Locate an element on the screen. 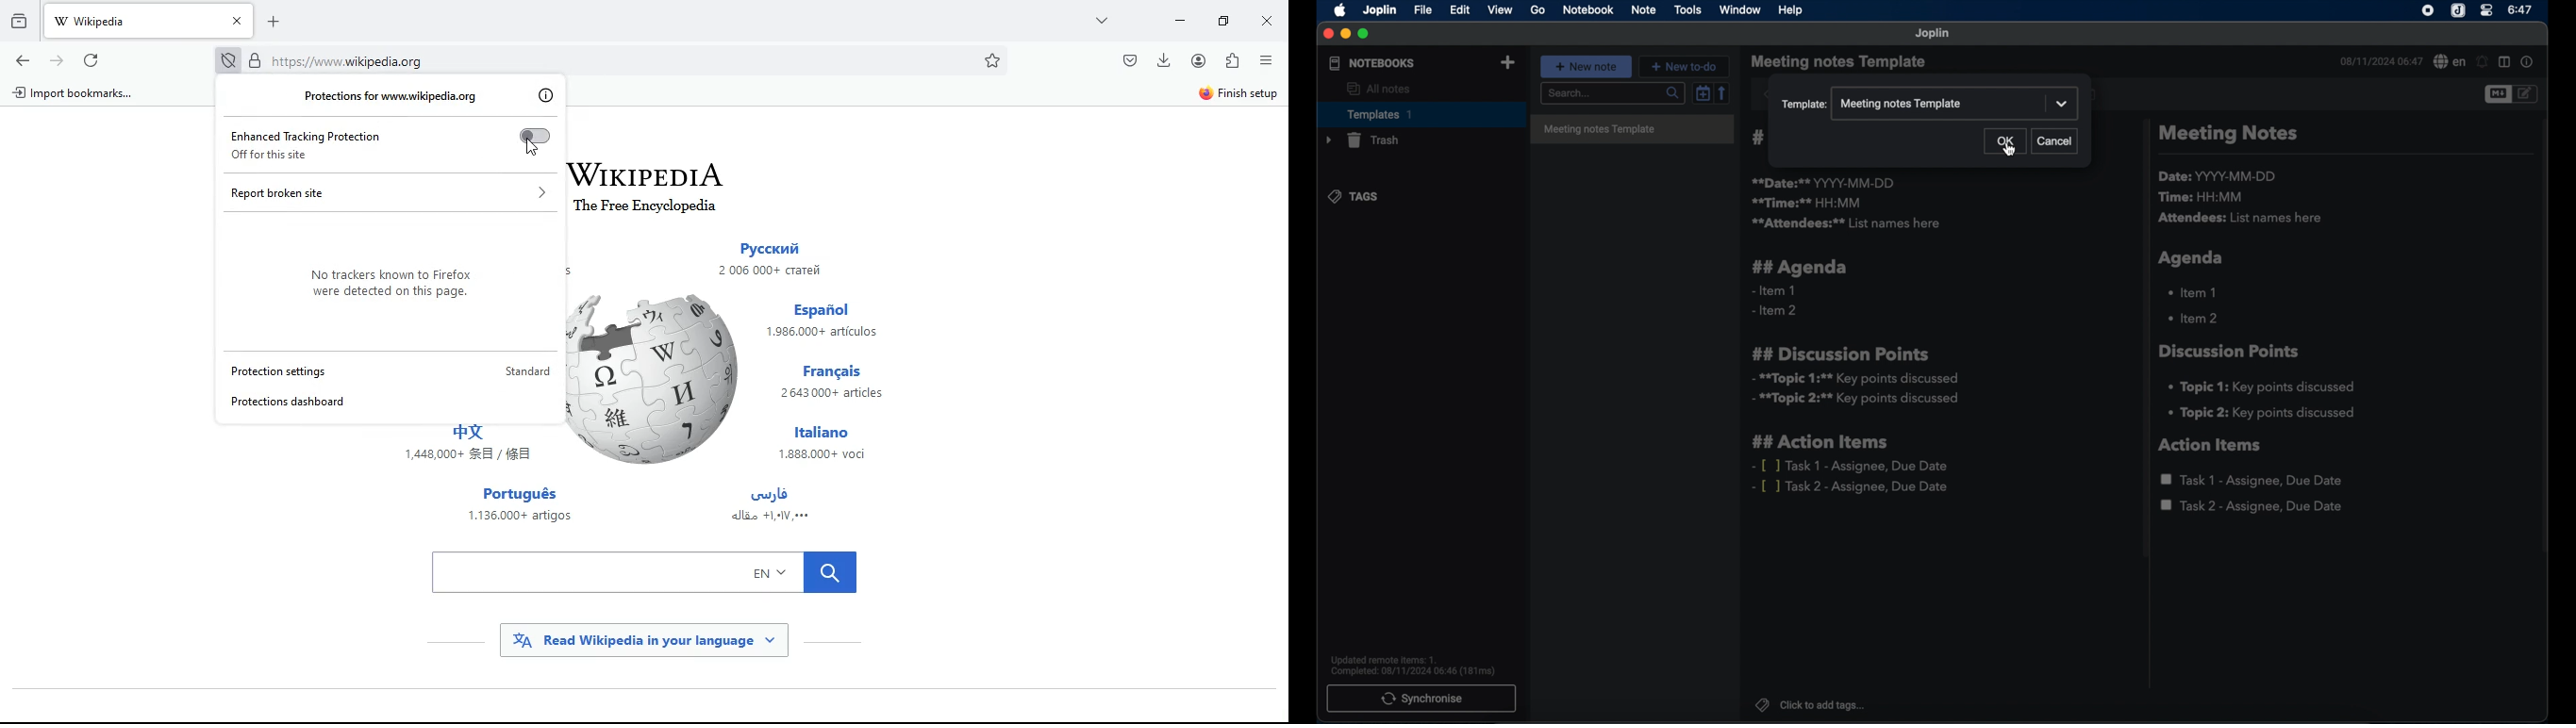 Image resolution: width=2576 pixels, height=728 pixels. attendees: list names here is located at coordinates (2243, 219).